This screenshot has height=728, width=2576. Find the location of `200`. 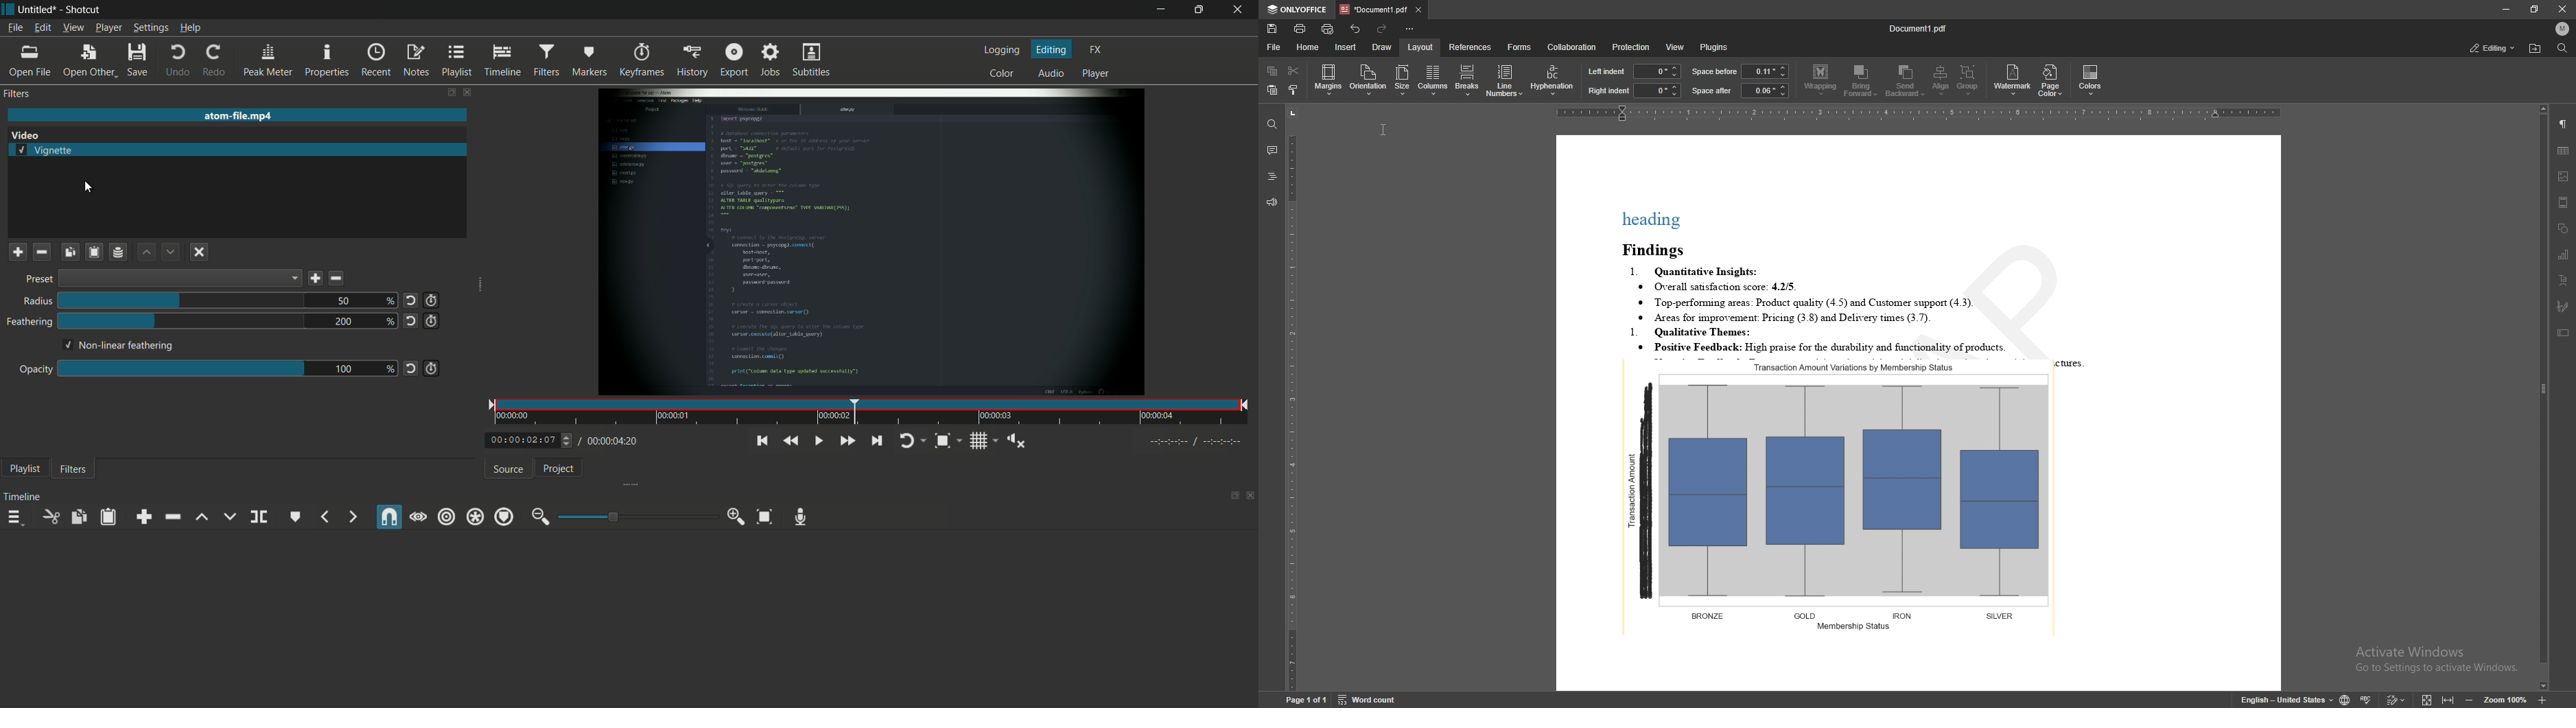

200 is located at coordinates (344, 322).